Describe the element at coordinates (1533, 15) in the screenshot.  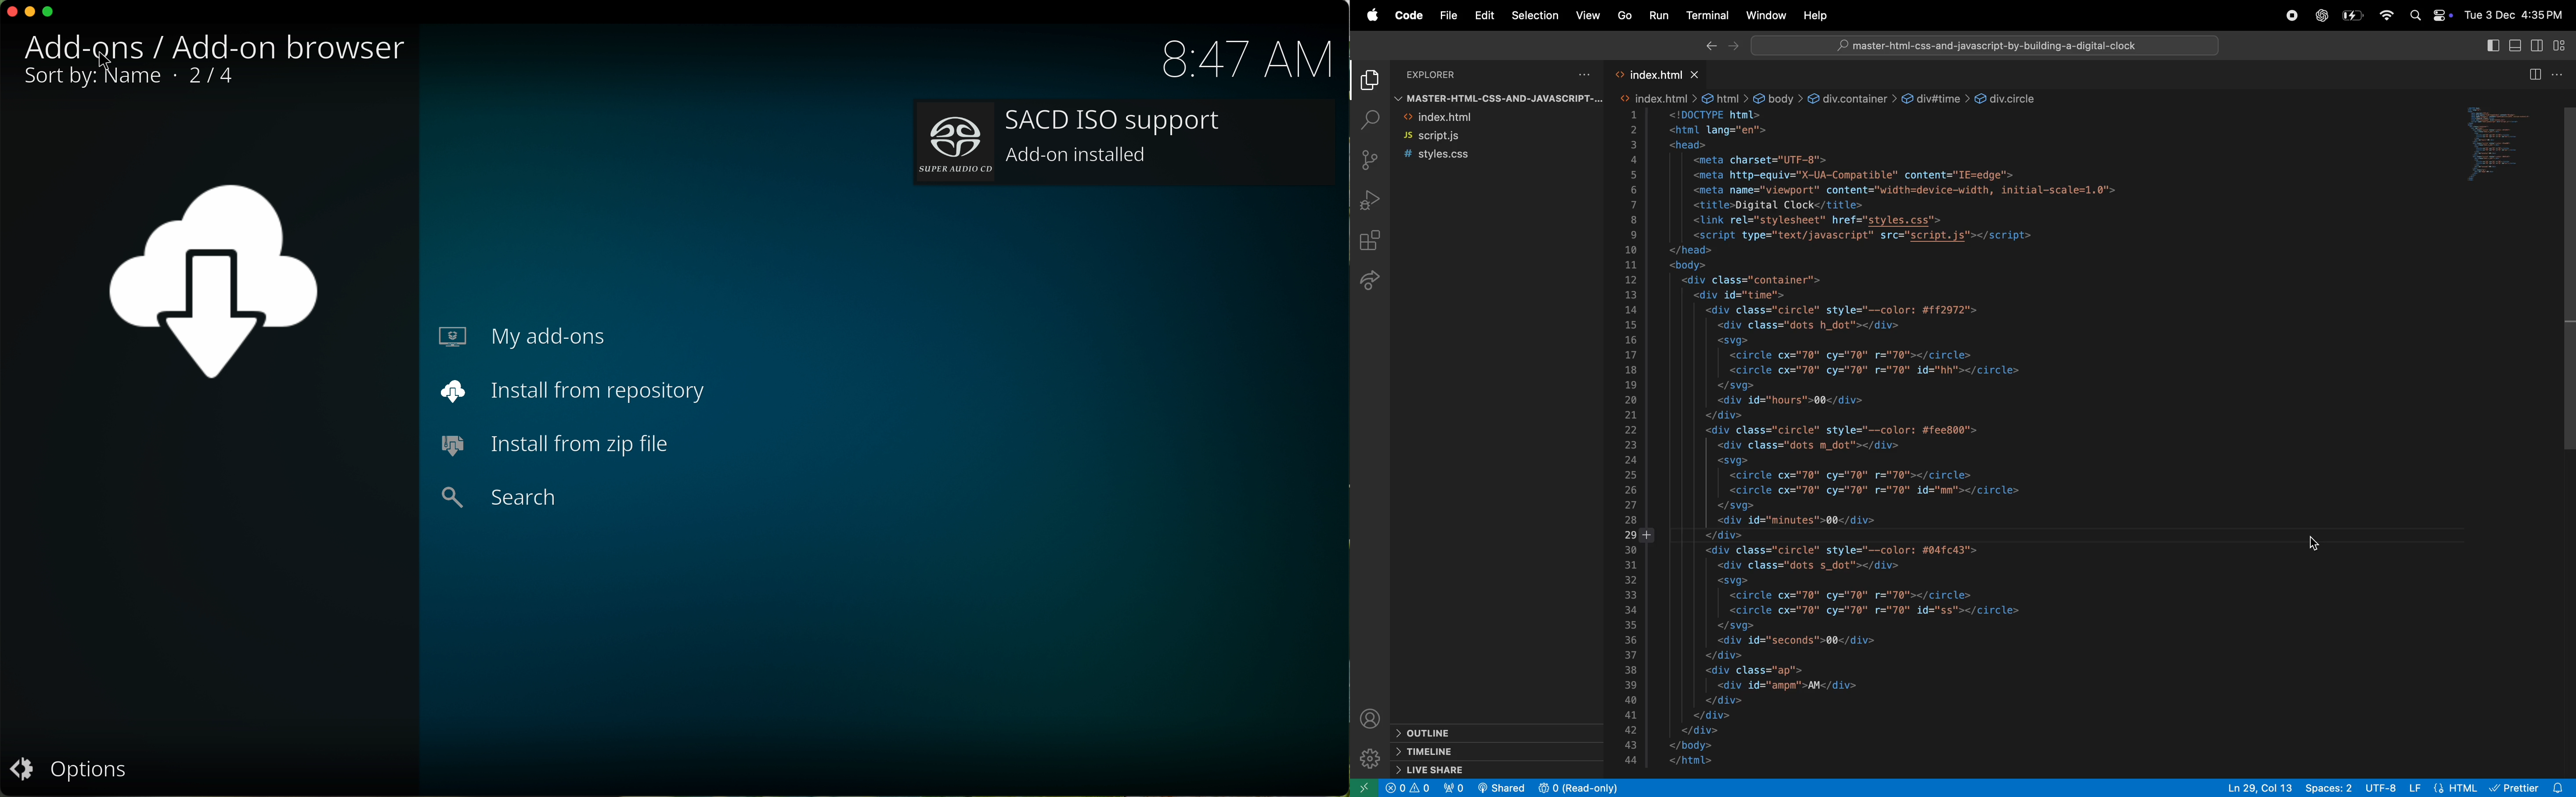
I see `selection` at that location.